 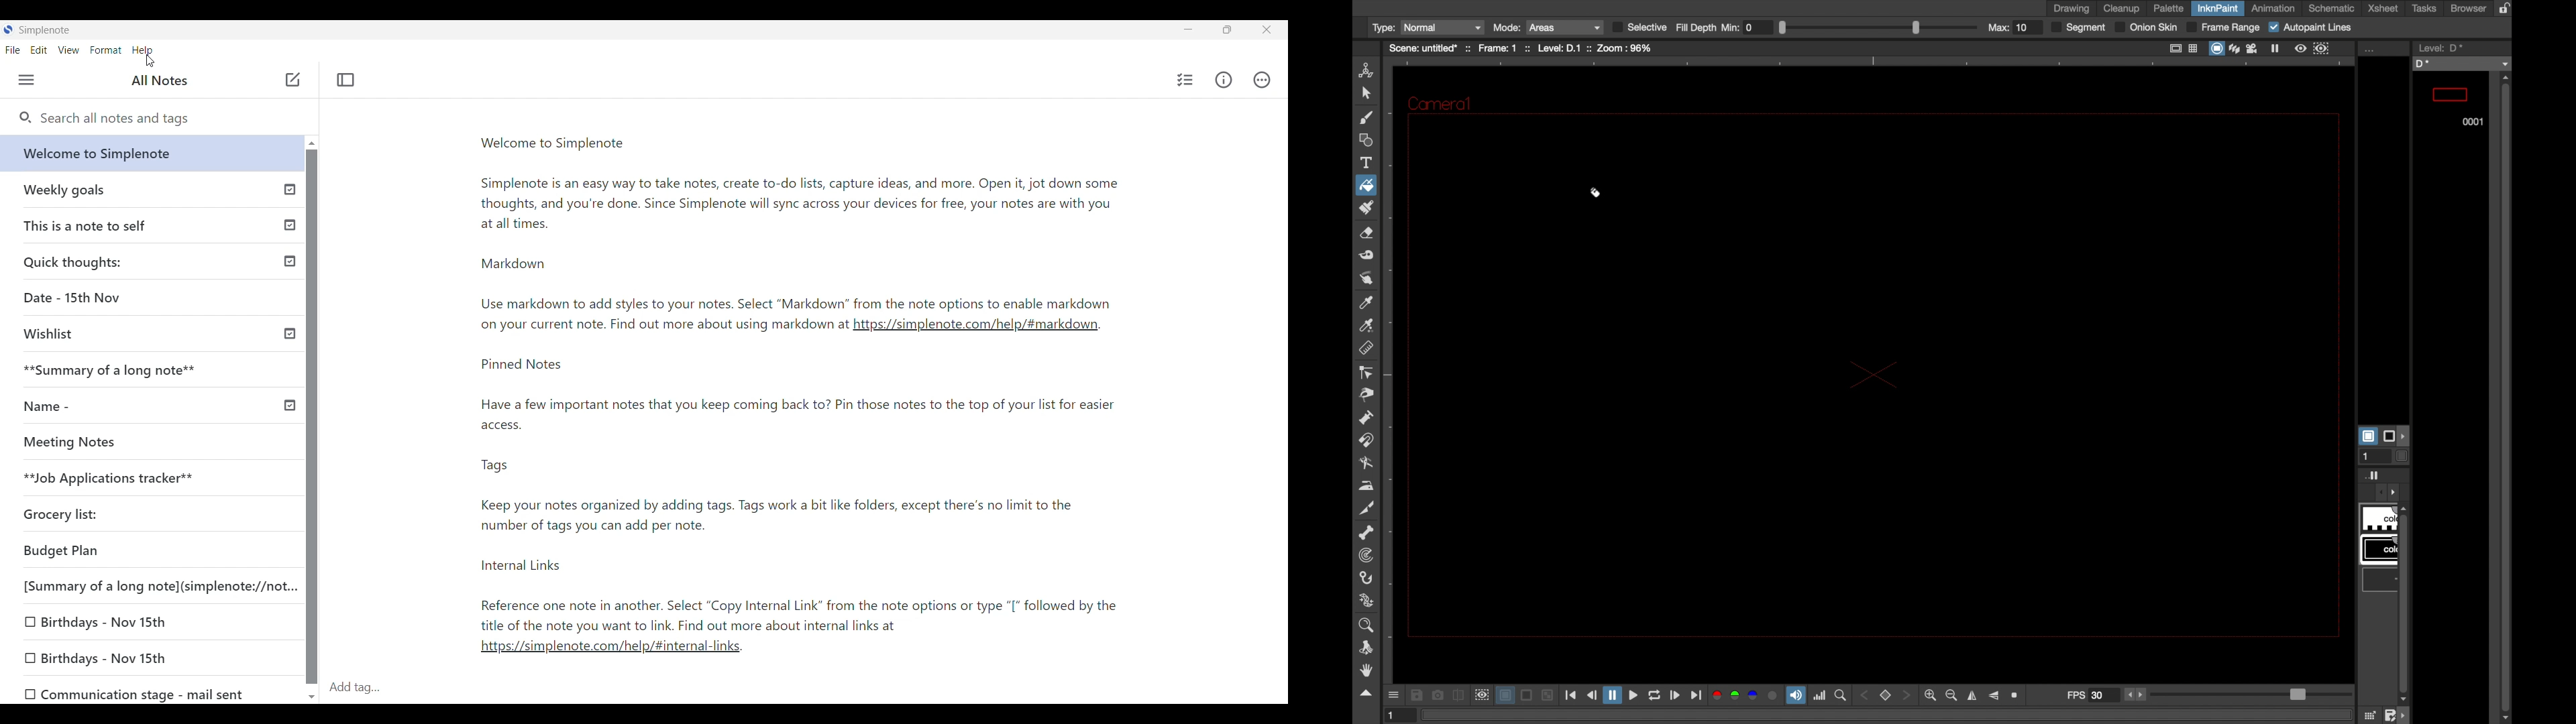 I want to click on animate tool , so click(x=1364, y=70).